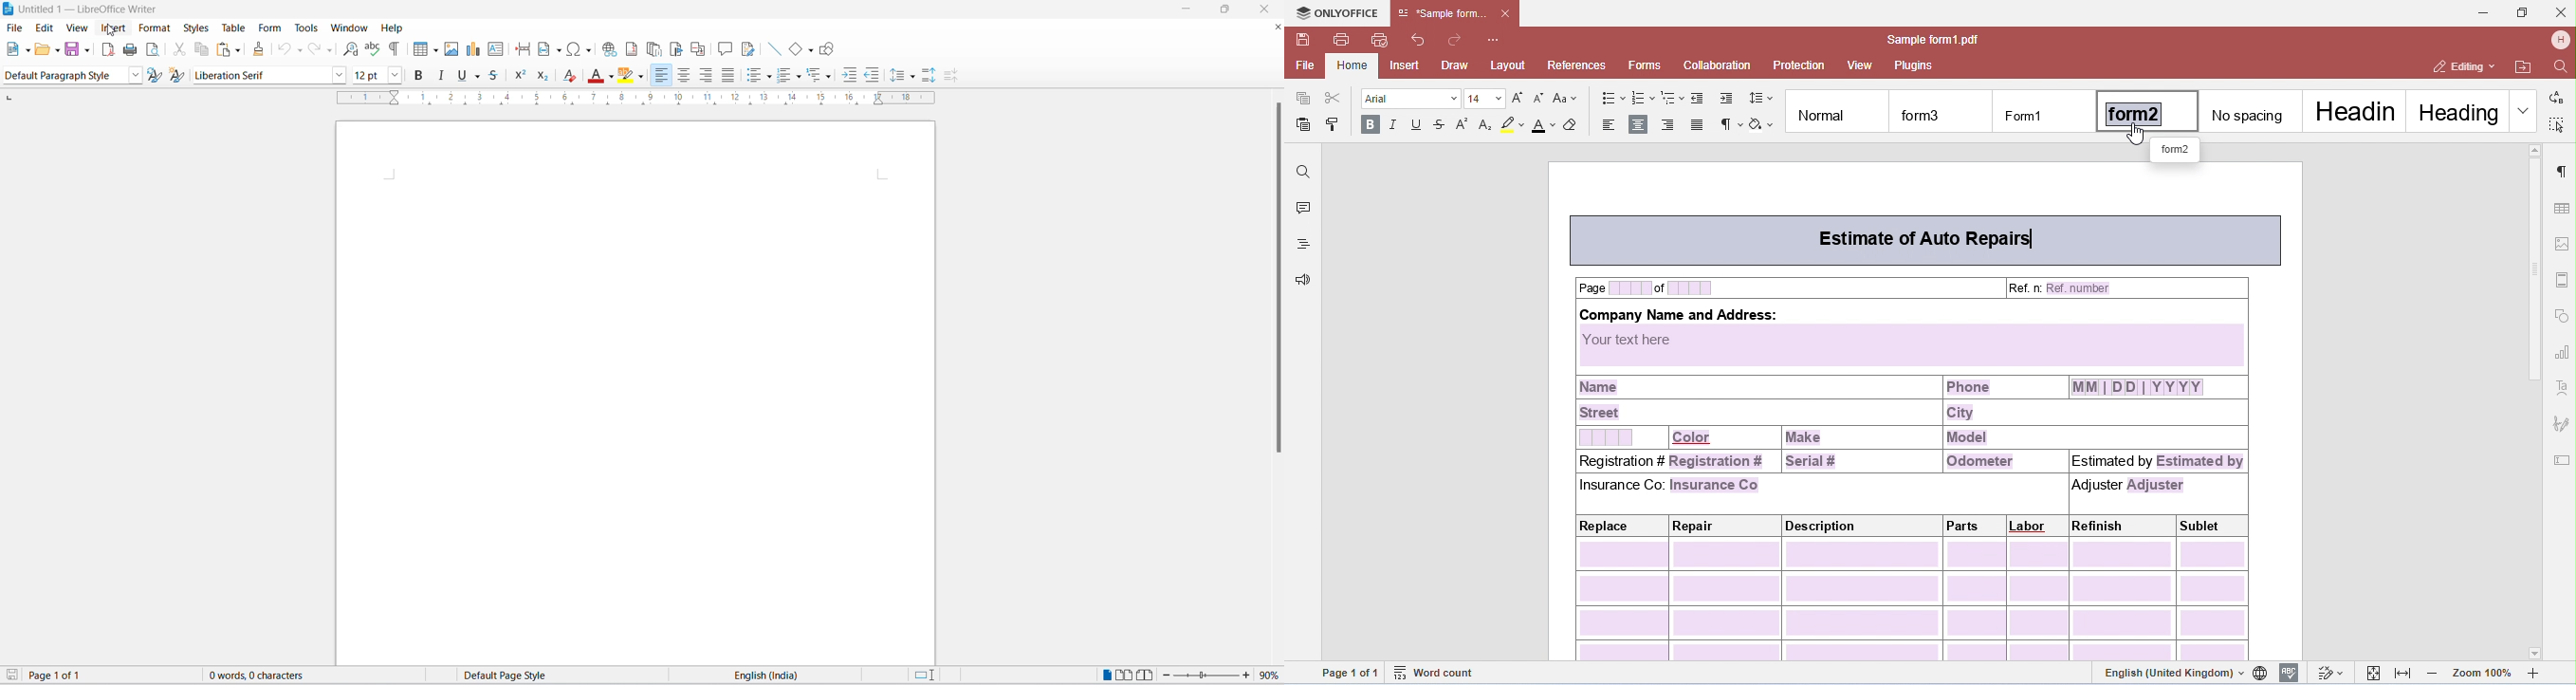 The image size is (2576, 700). What do you see at coordinates (549, 50) in the screenshot?
I see `insert field` at bounding box center [549, 50].